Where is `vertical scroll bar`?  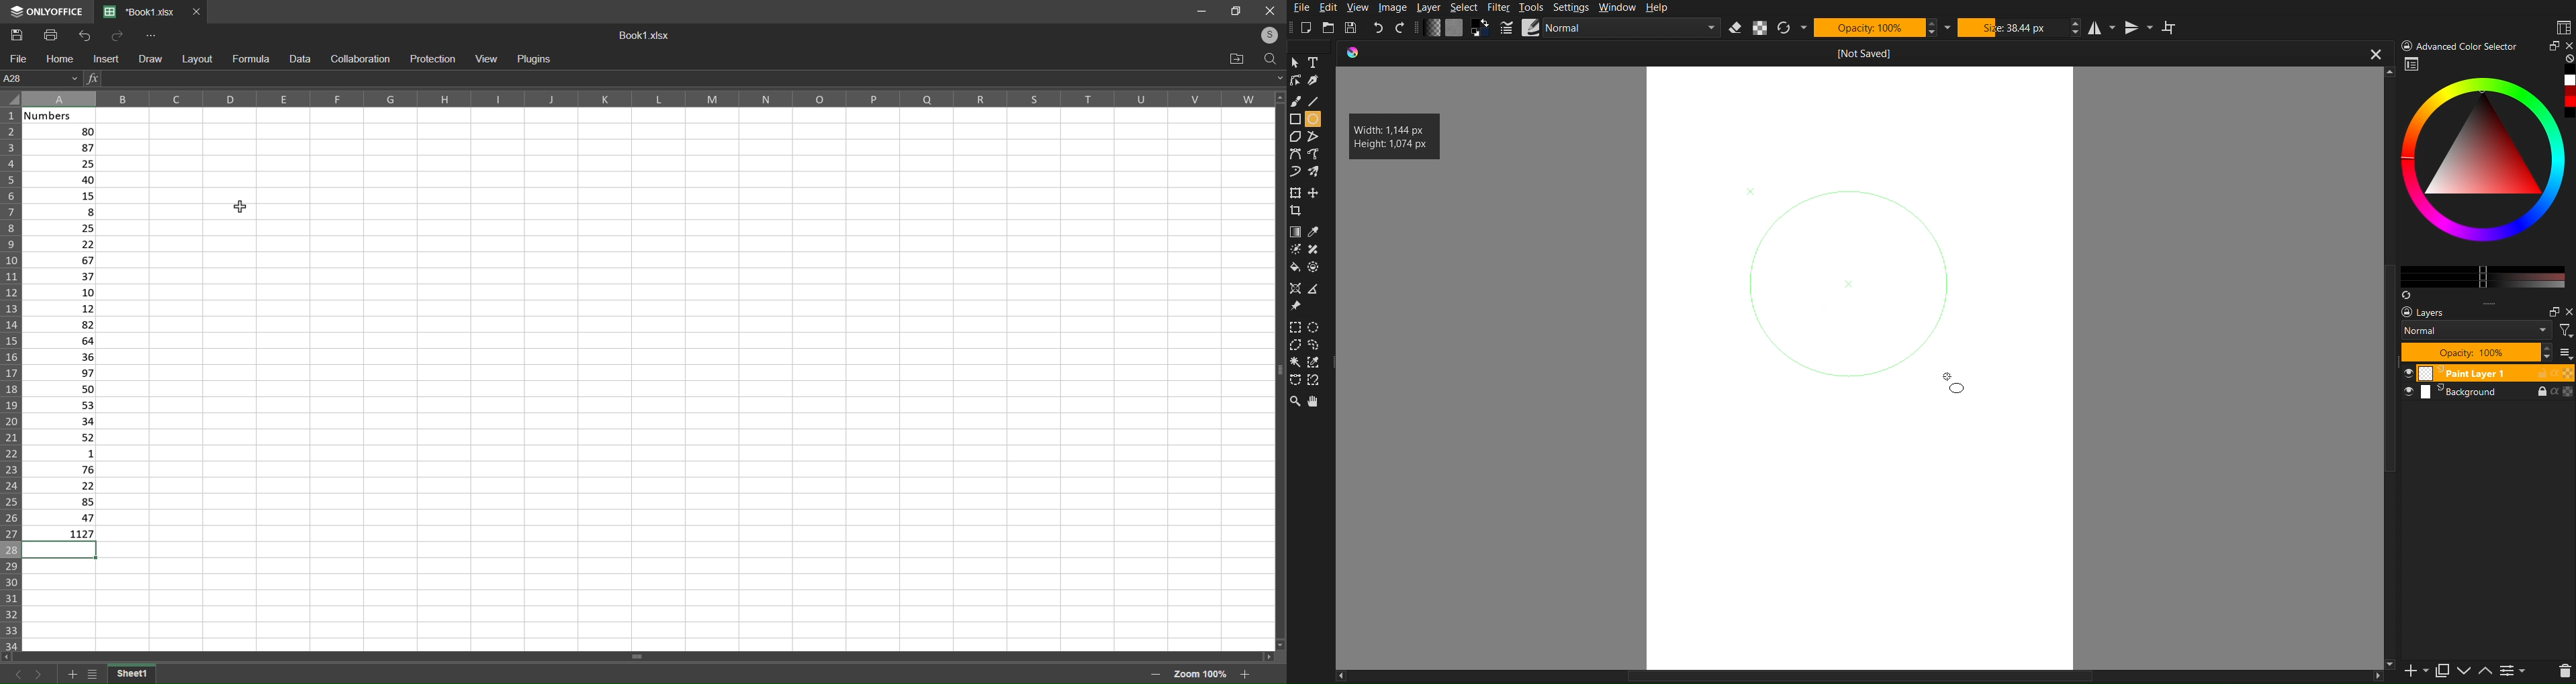
vertical scroll bar is located at coordinates (2381, 332).